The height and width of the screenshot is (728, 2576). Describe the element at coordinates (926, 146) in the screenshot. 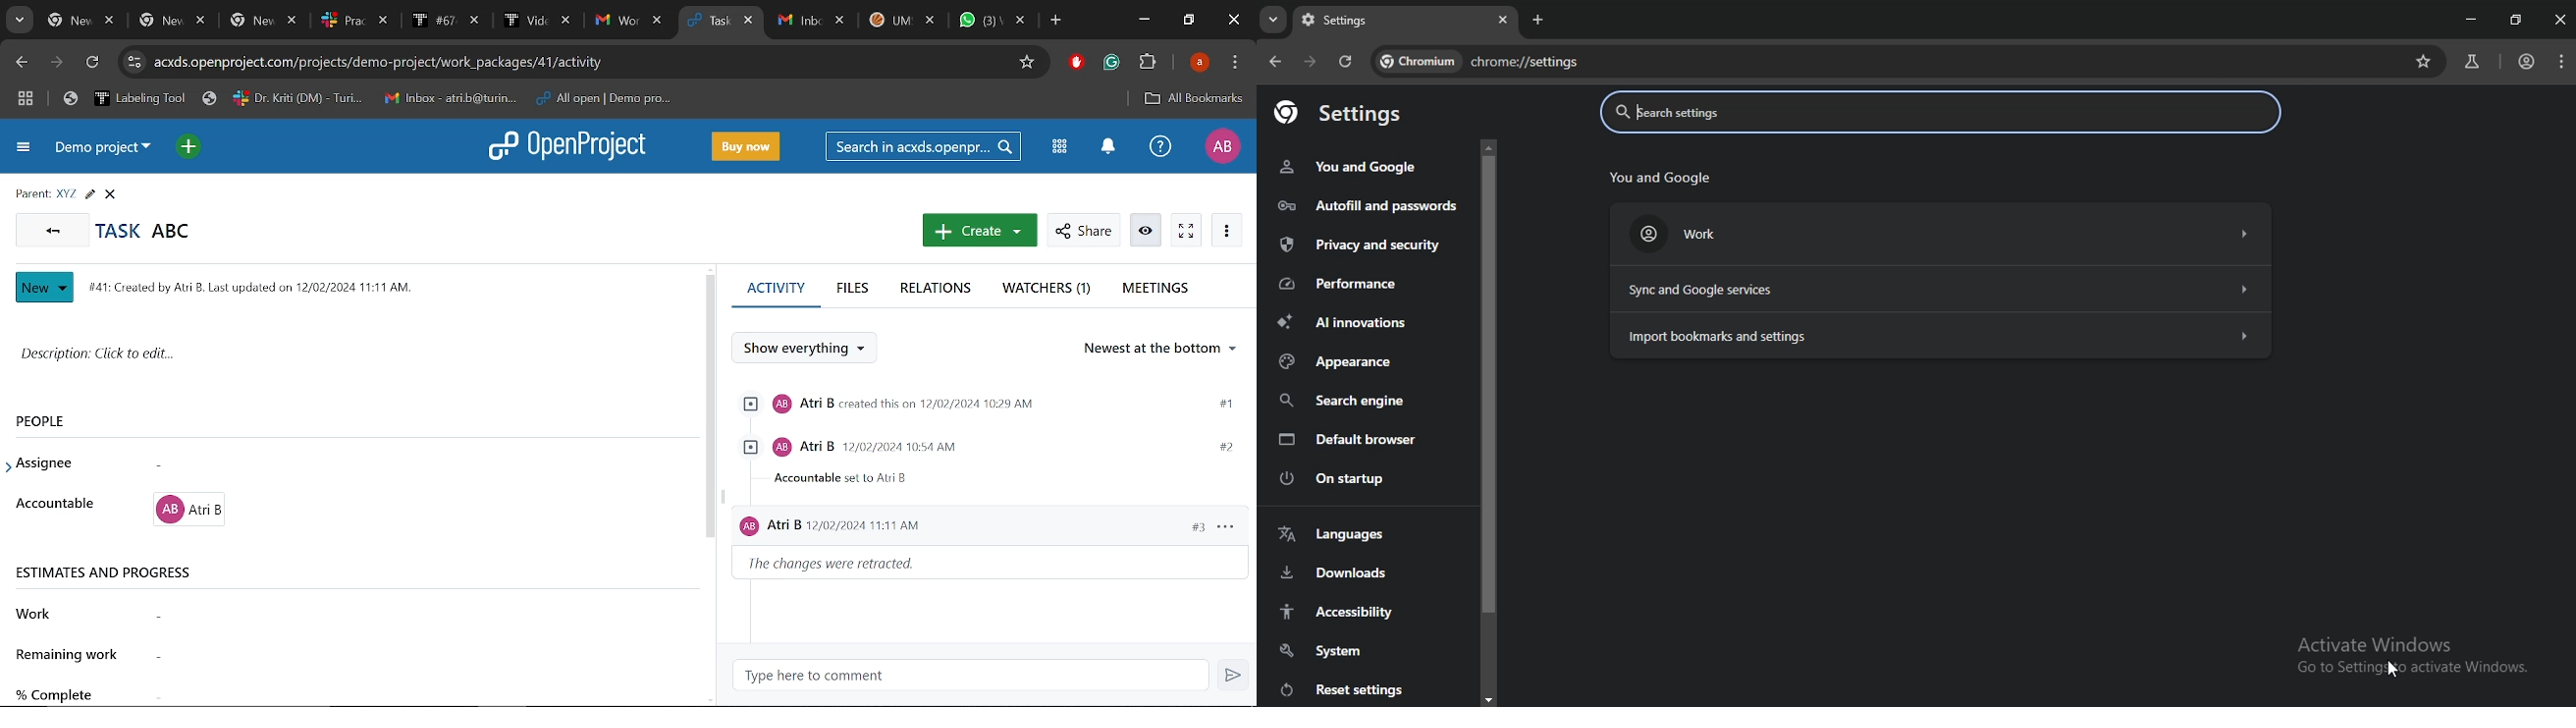

I see `Search in acxds.openproject` at that location.